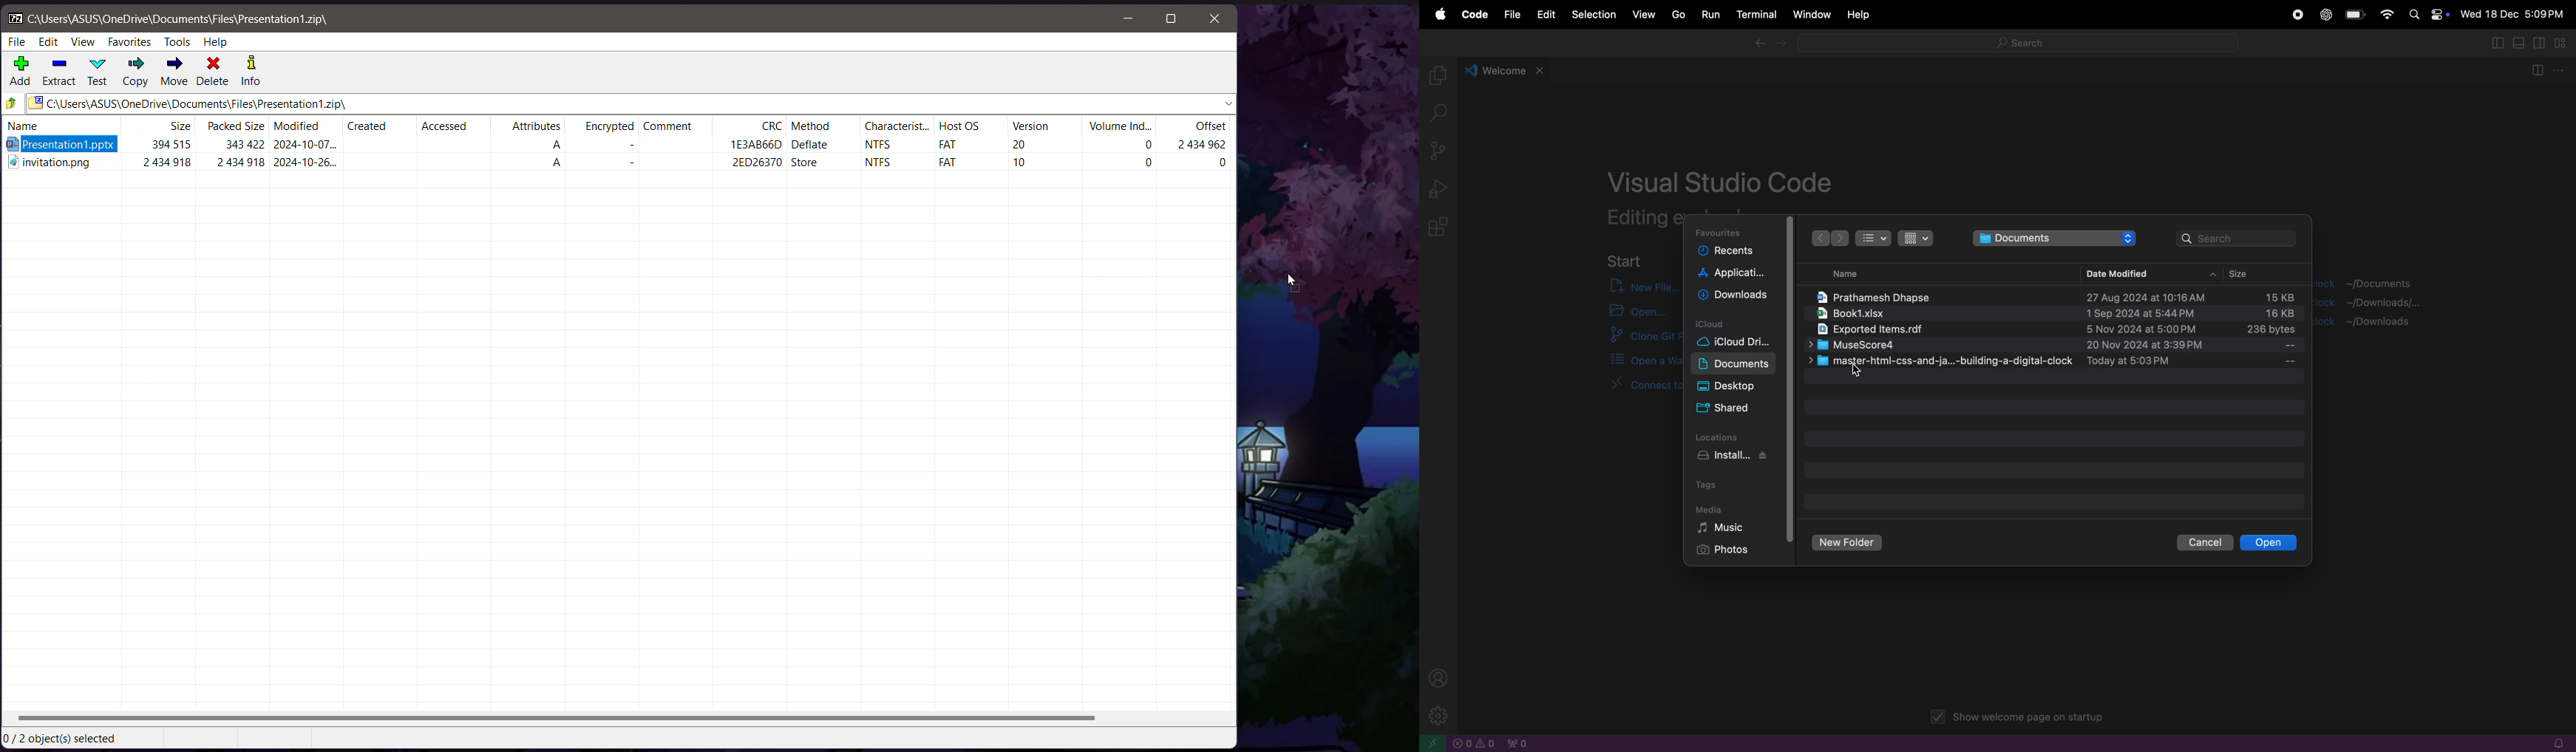 This screenshot has width=2576, height=756. I want to click on selection, so click(1594, 16).